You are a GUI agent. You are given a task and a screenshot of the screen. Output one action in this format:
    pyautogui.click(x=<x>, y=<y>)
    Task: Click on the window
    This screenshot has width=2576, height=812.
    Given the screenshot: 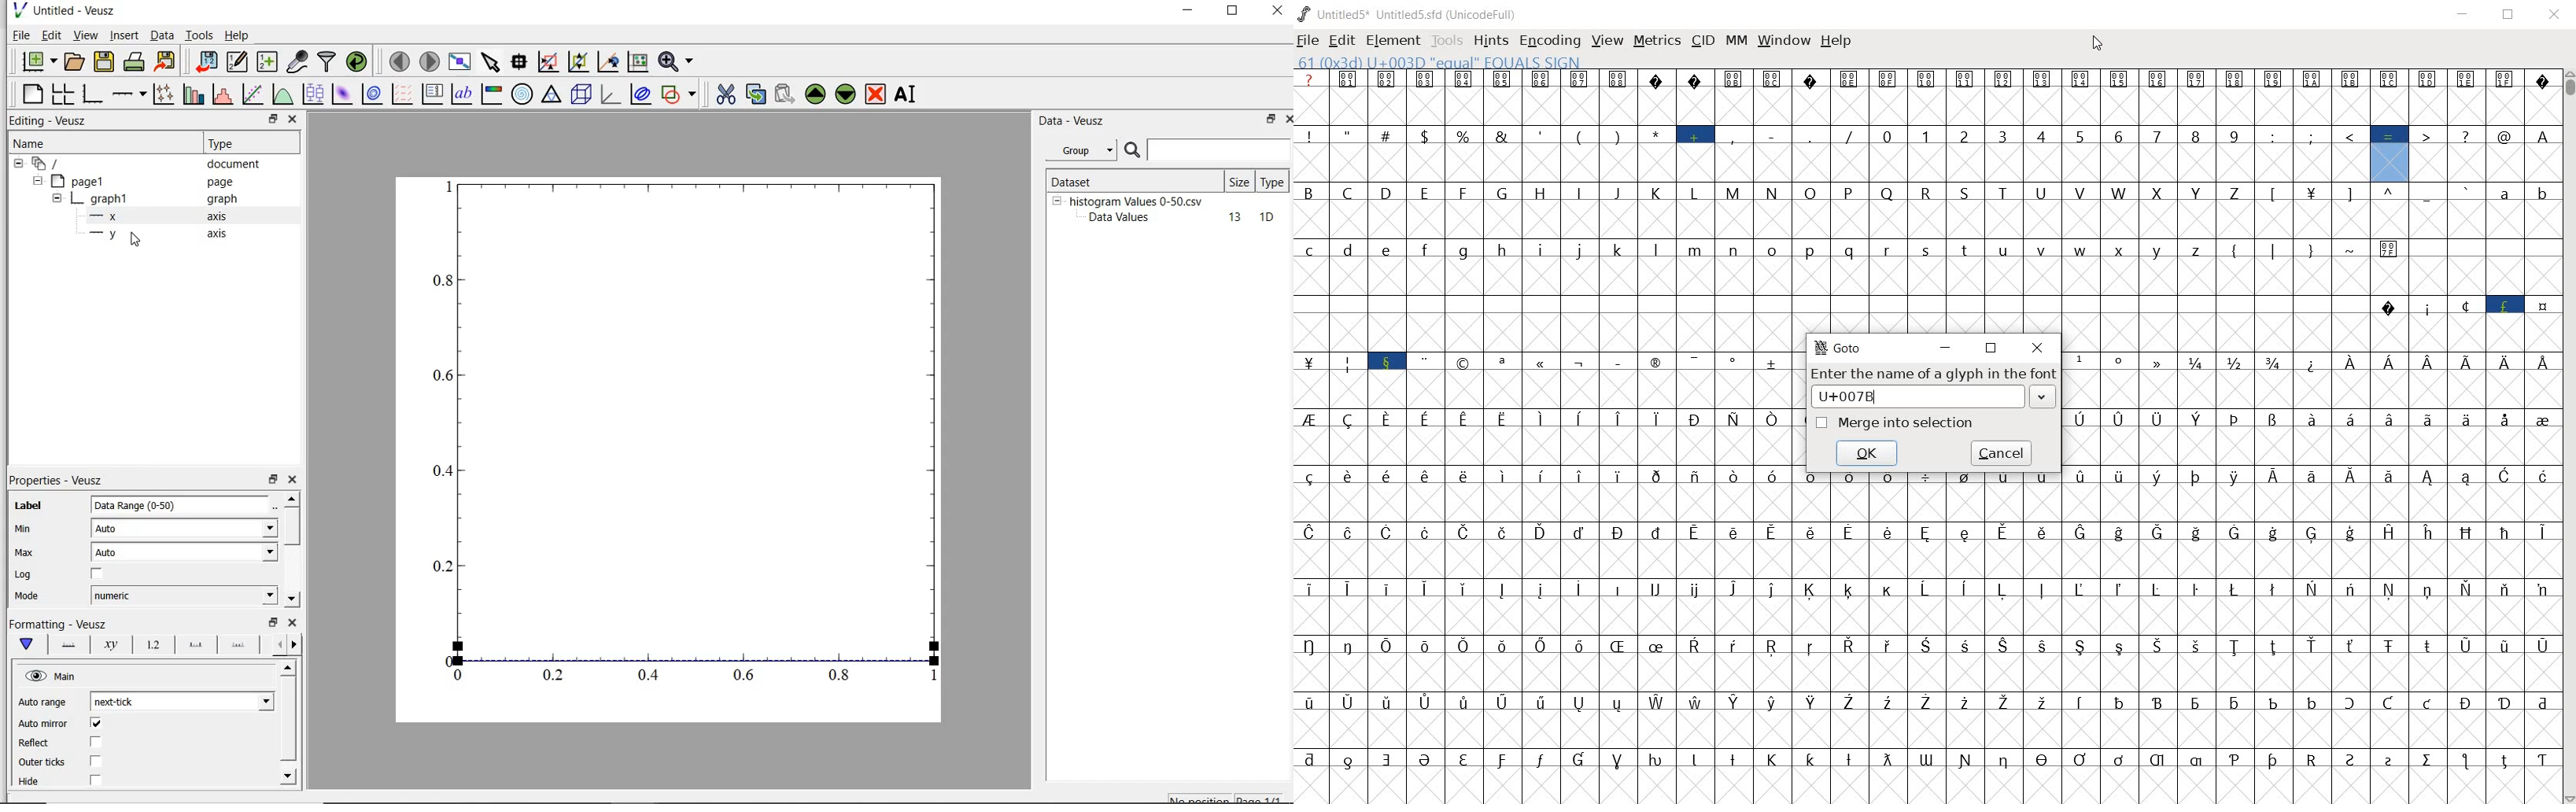 What is the action you would take?
    pyautogui.click(x=1783, y=41)
    